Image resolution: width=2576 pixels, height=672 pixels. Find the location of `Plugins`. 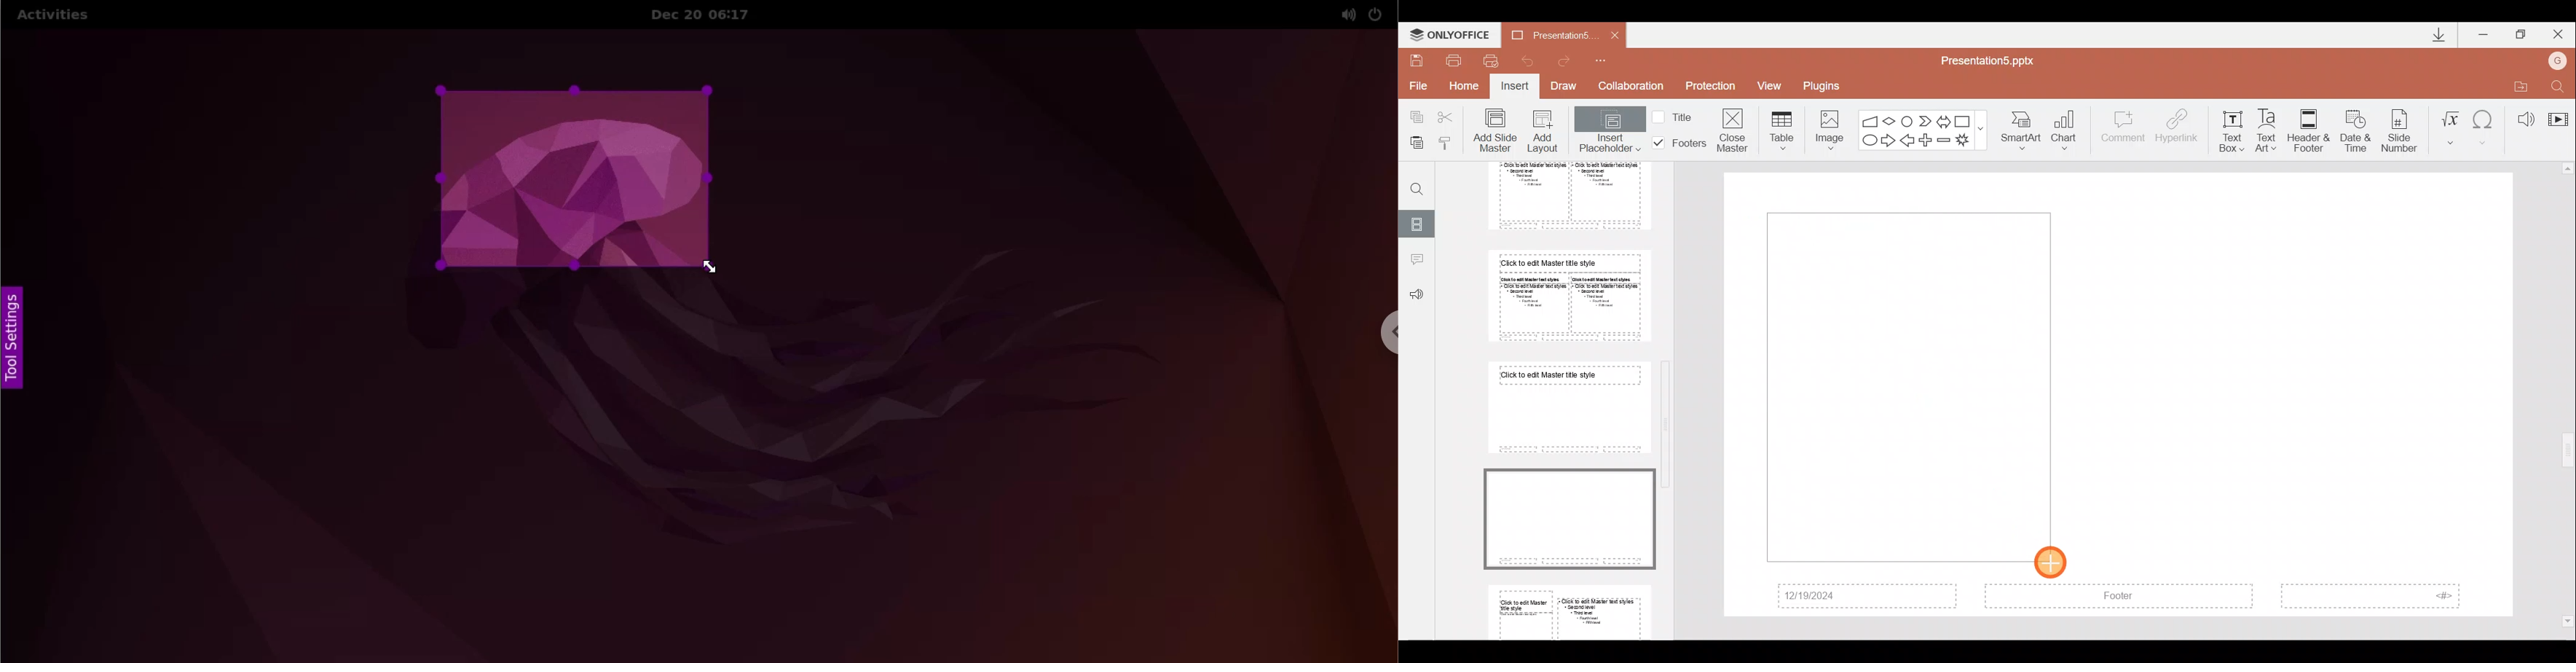

Plugins is located at coordinates (1826, 84).